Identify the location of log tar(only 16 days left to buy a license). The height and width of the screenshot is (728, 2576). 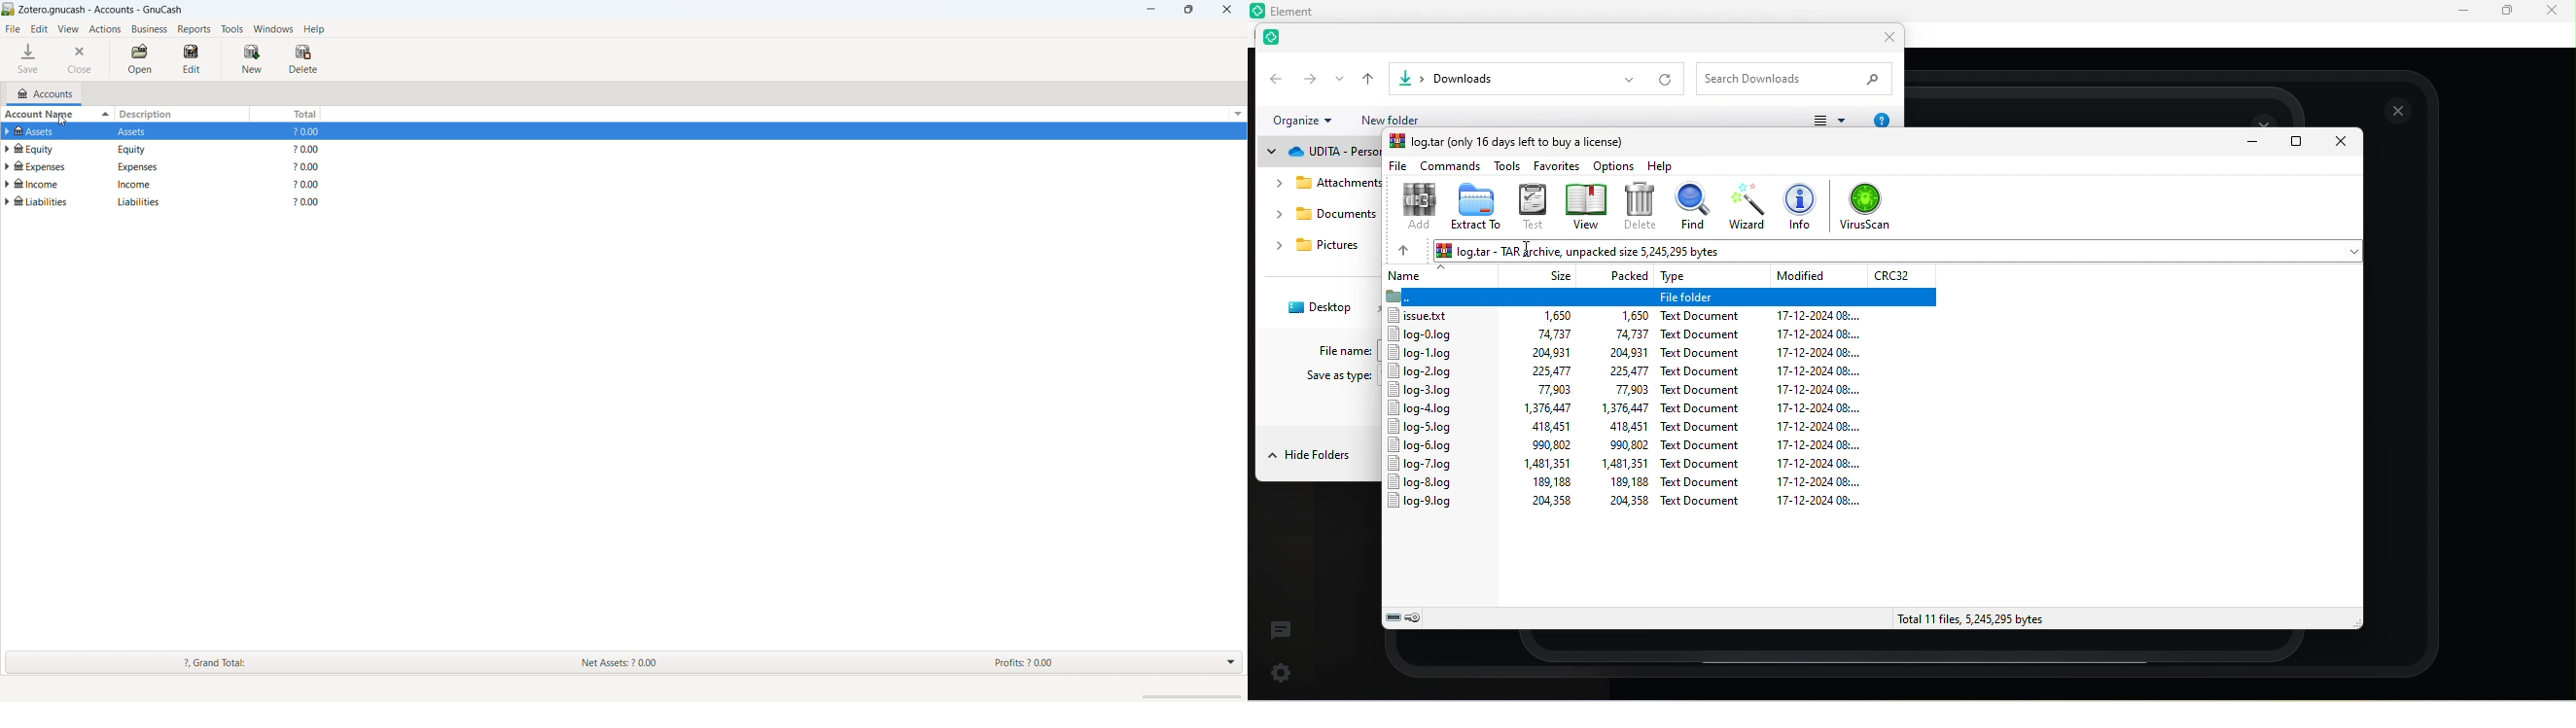
(1513, 139).